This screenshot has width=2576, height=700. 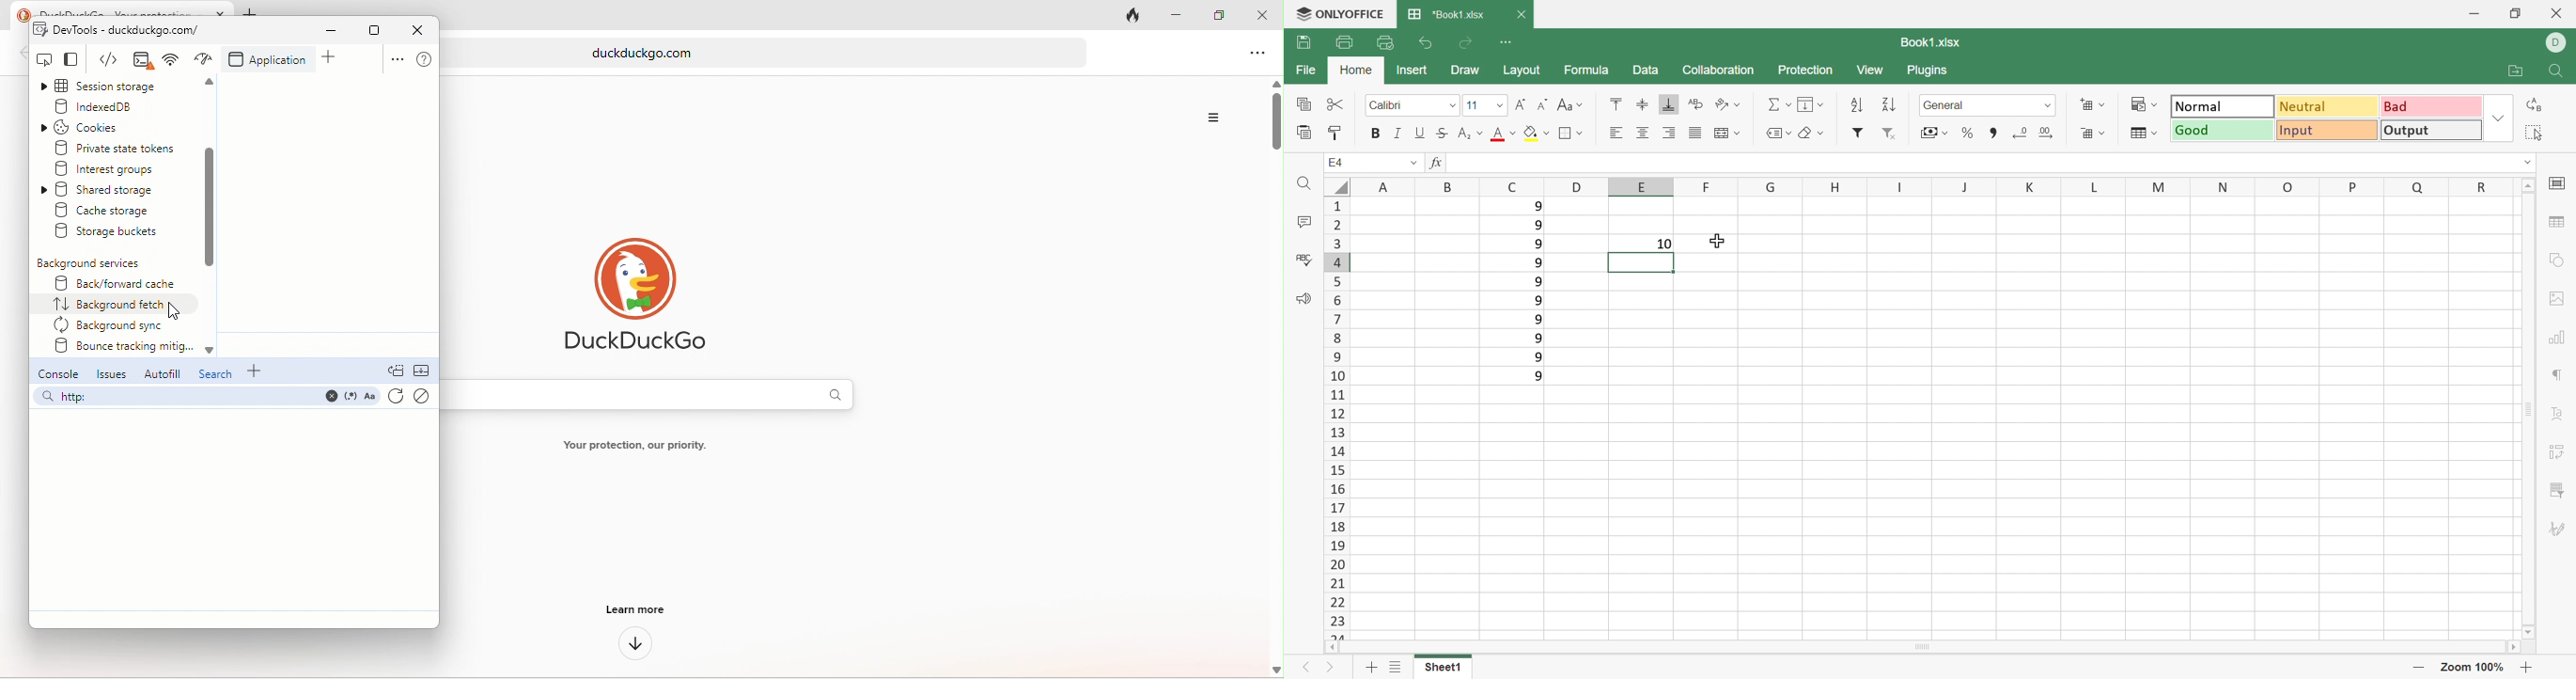 I want to click on Signature settings, so click(x=2561, y=527).